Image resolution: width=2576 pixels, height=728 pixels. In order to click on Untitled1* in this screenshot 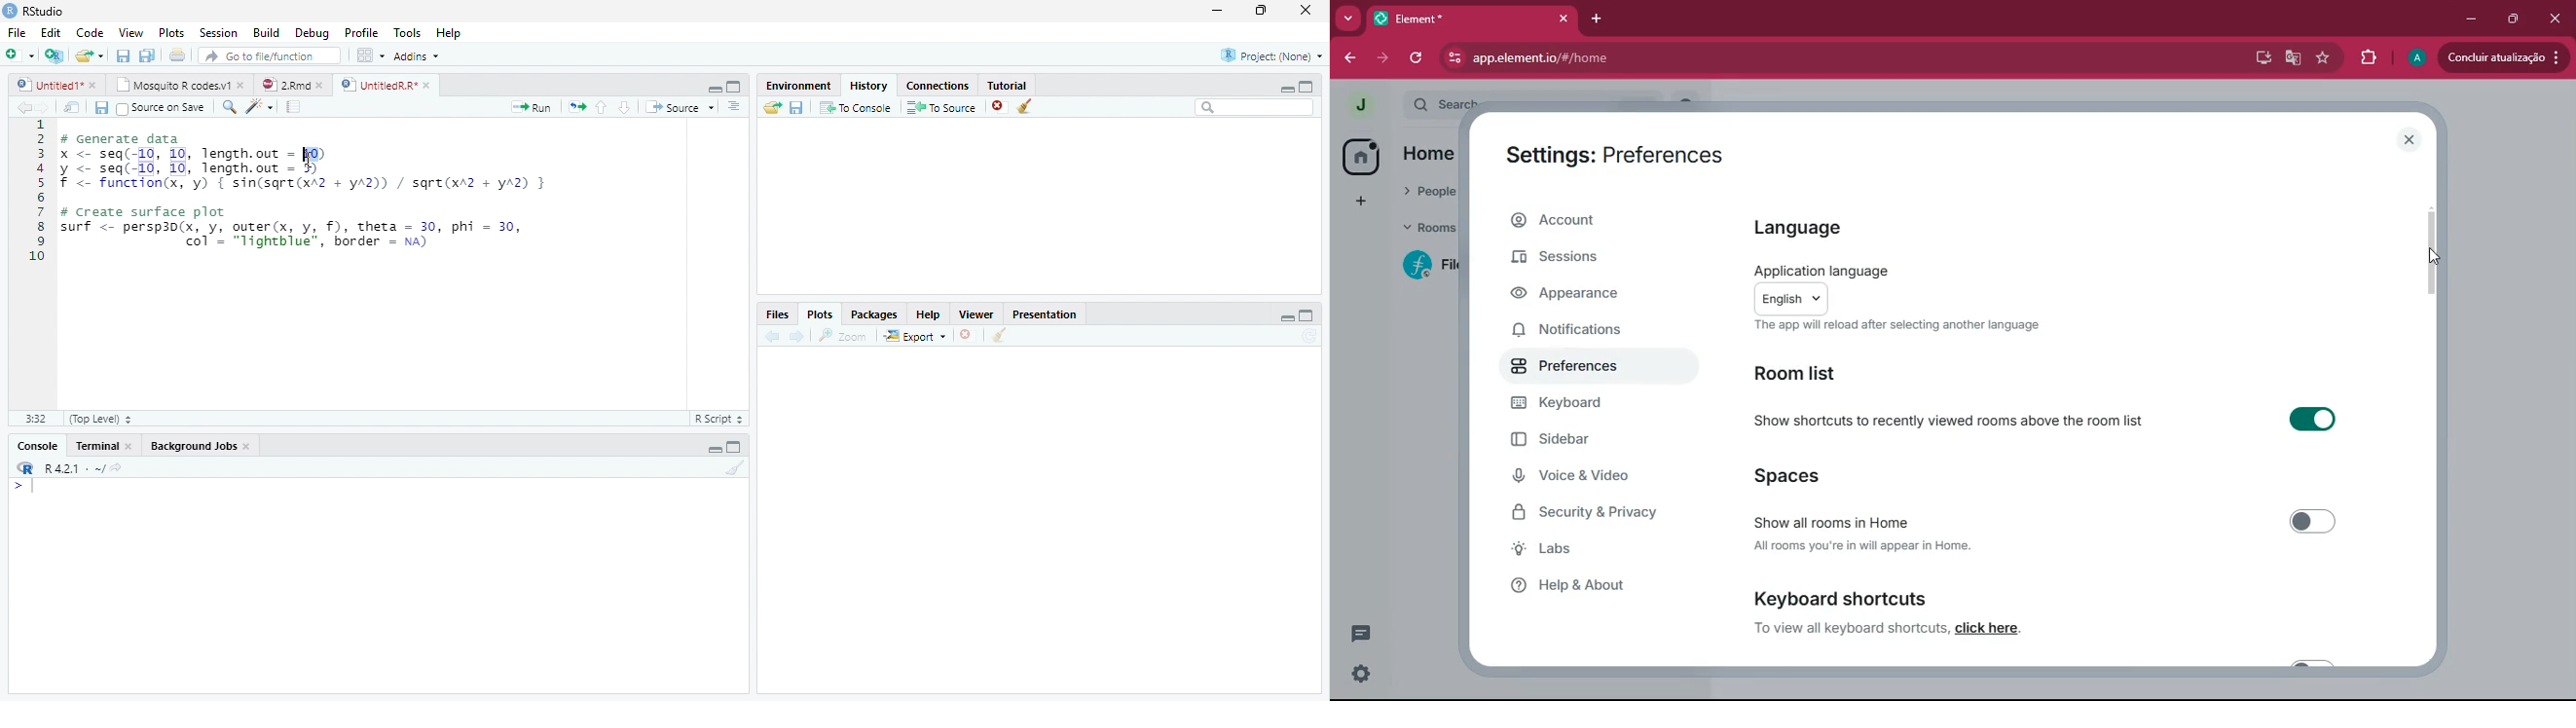, I will do `click(47, 84)`.